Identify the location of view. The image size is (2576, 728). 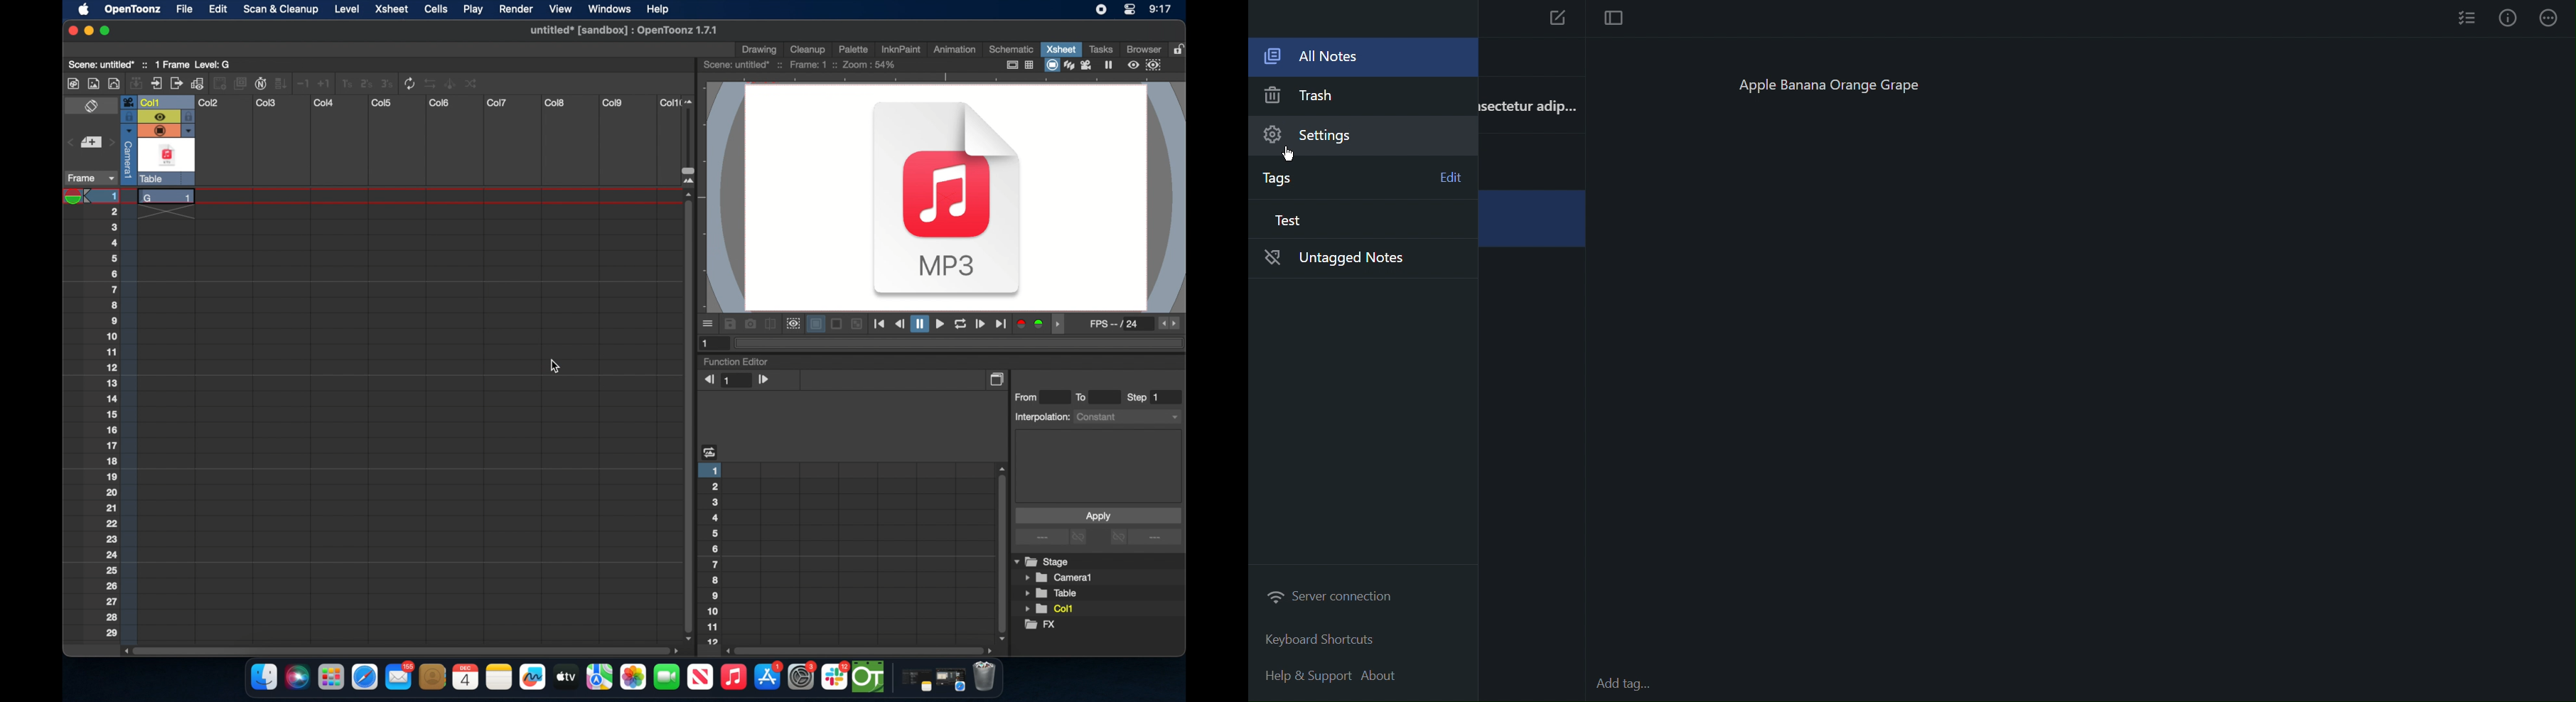
(559, 9).